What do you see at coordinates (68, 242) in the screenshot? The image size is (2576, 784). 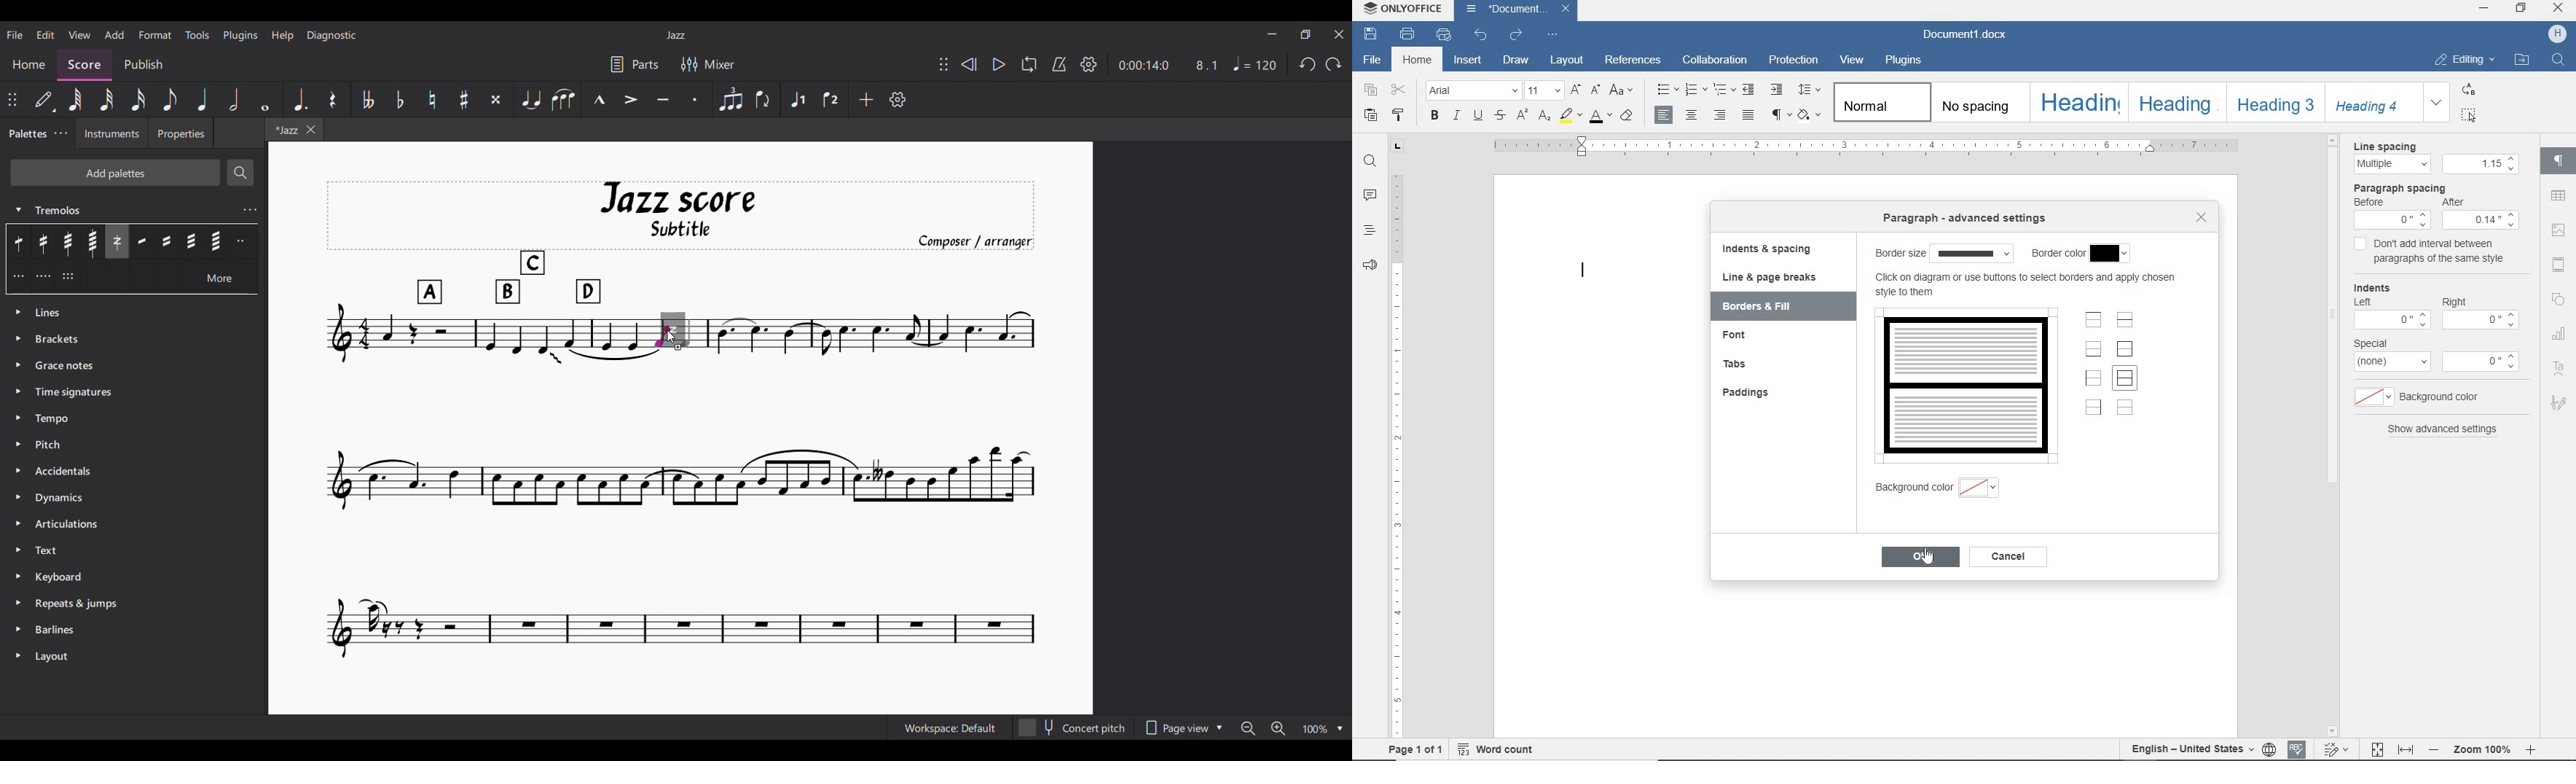 I see `32nd through stem` at bounding box center [68, 242].